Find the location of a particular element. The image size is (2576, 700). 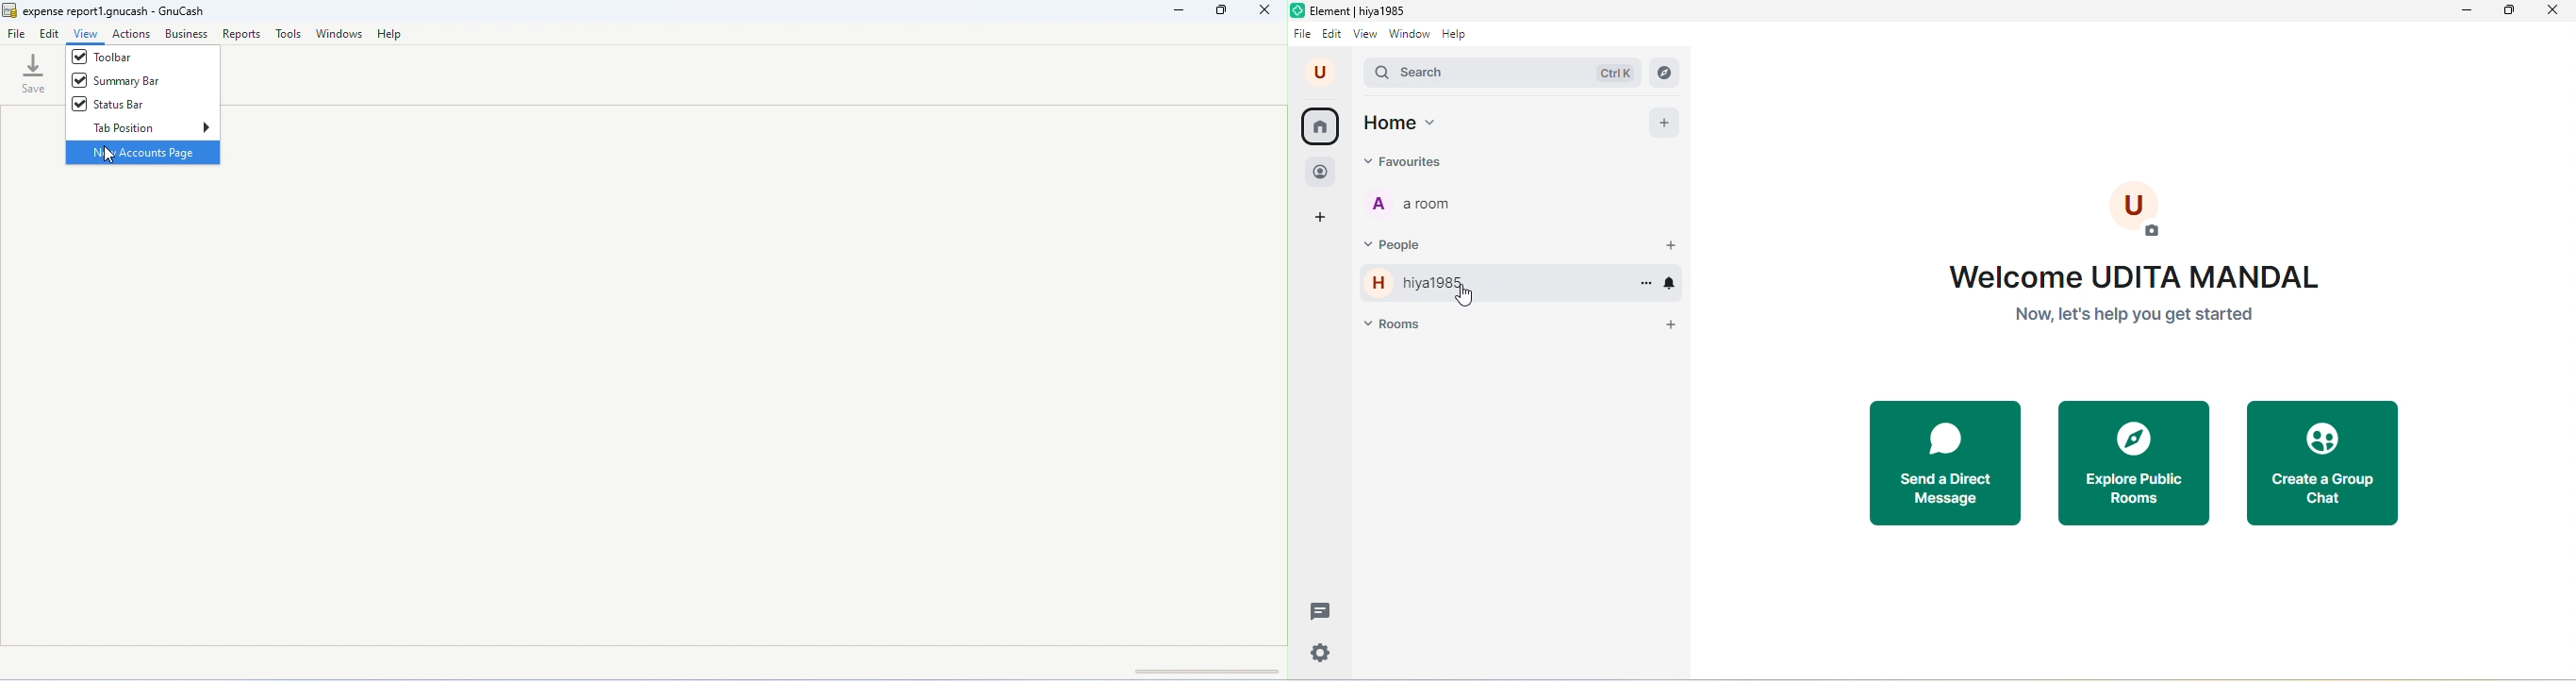

U Profile is located at coordinates (2138, 211).